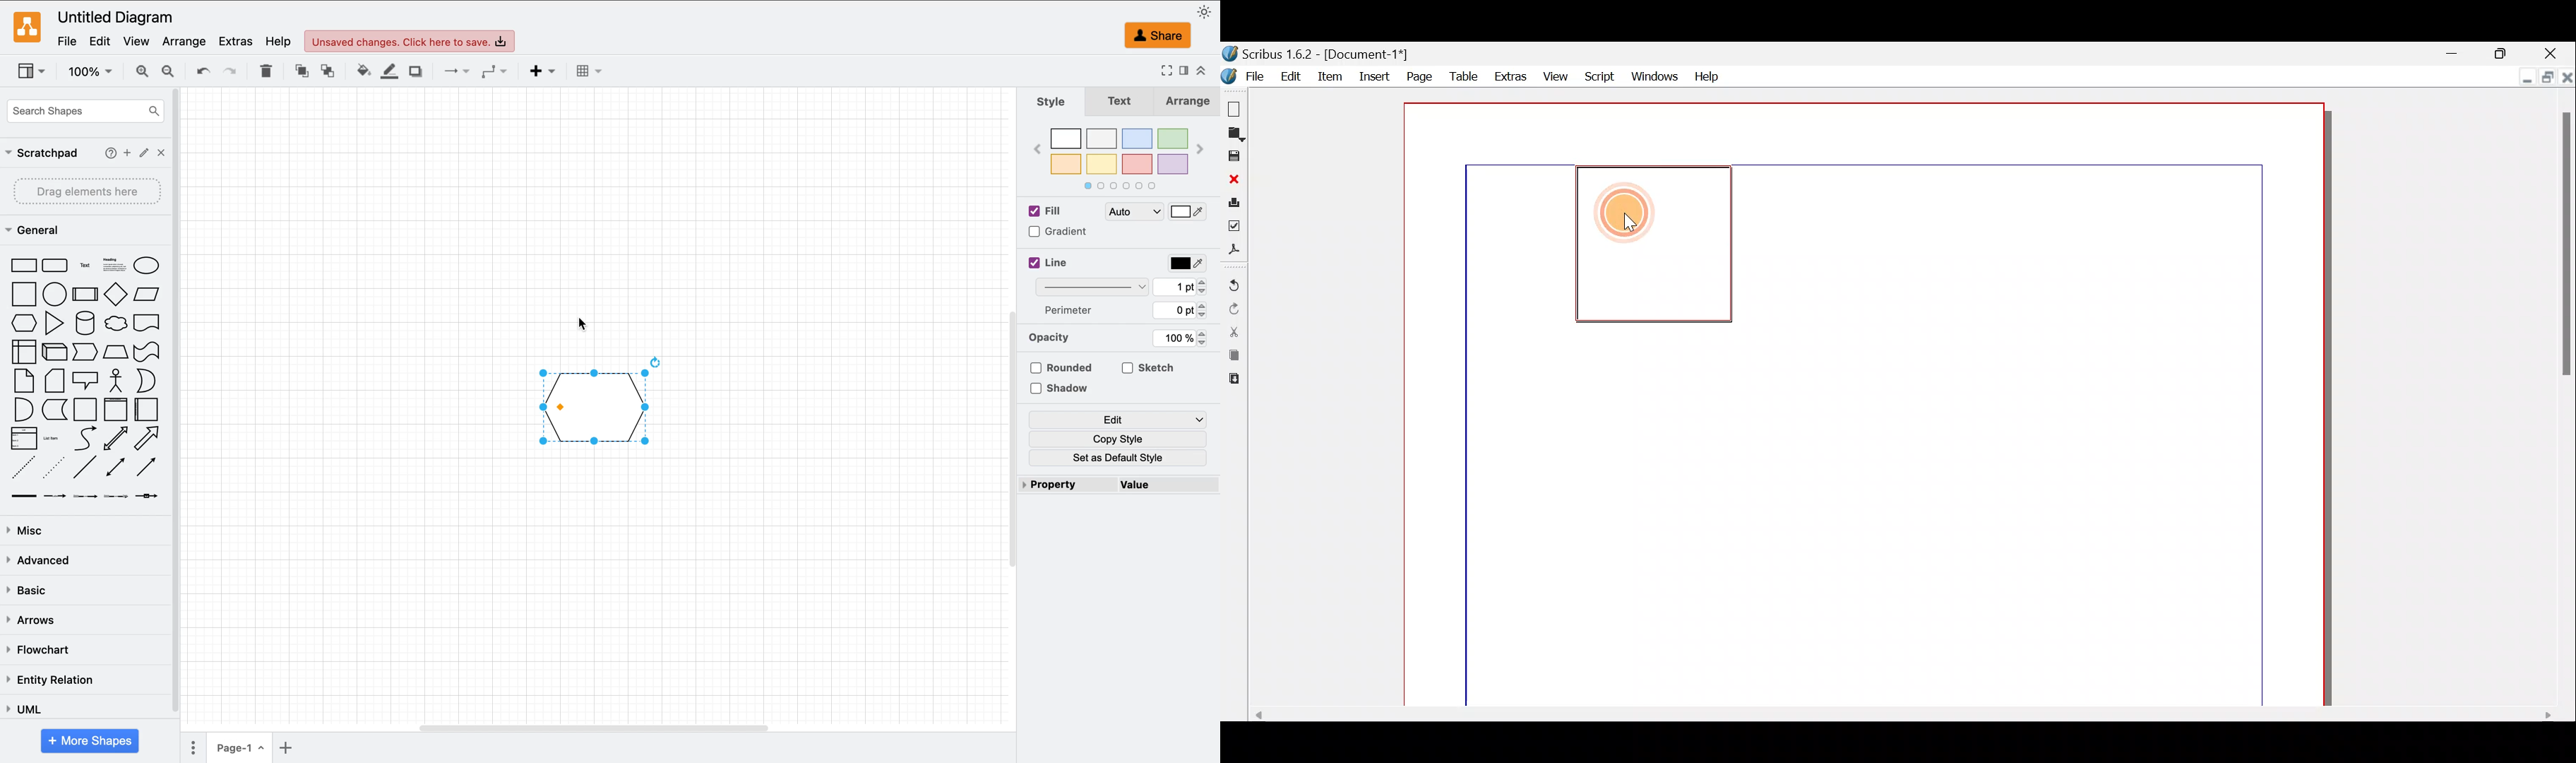 This screenshot has height=784, width=2576. Describe the element at coordinates (86, 469) in the screenshot. I see `line` at that location.